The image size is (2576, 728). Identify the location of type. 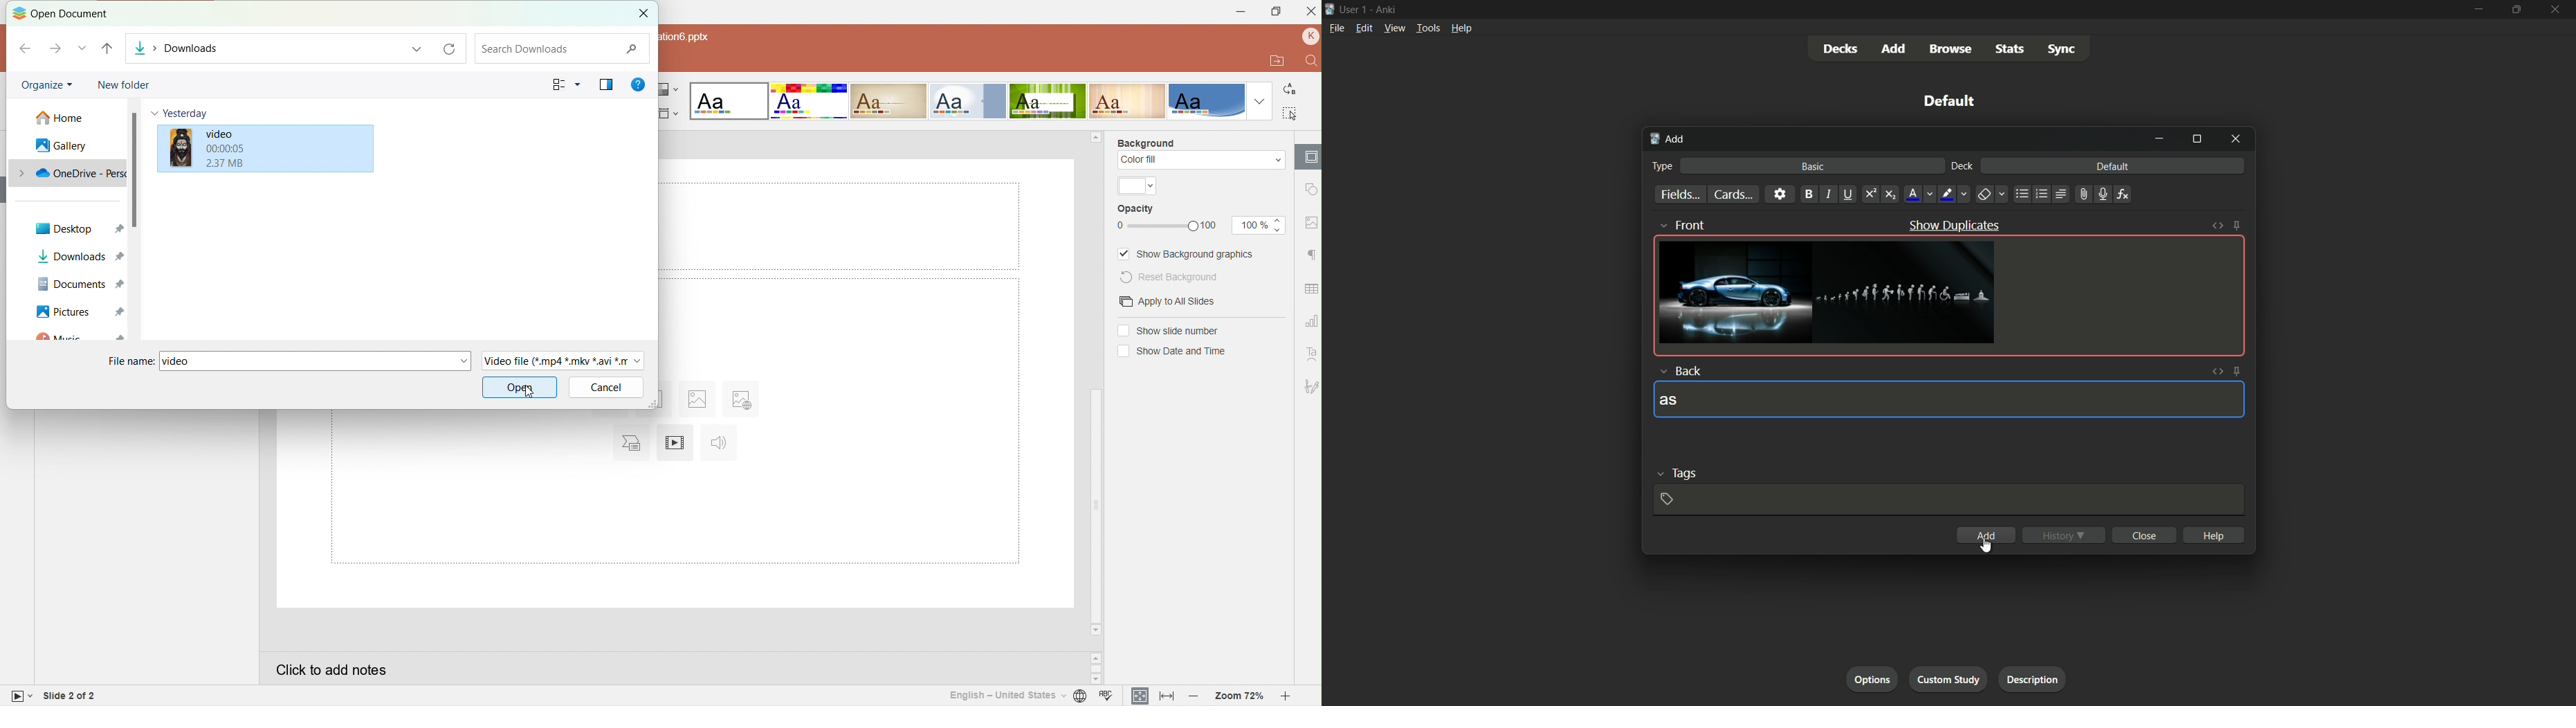
(1663, 165).